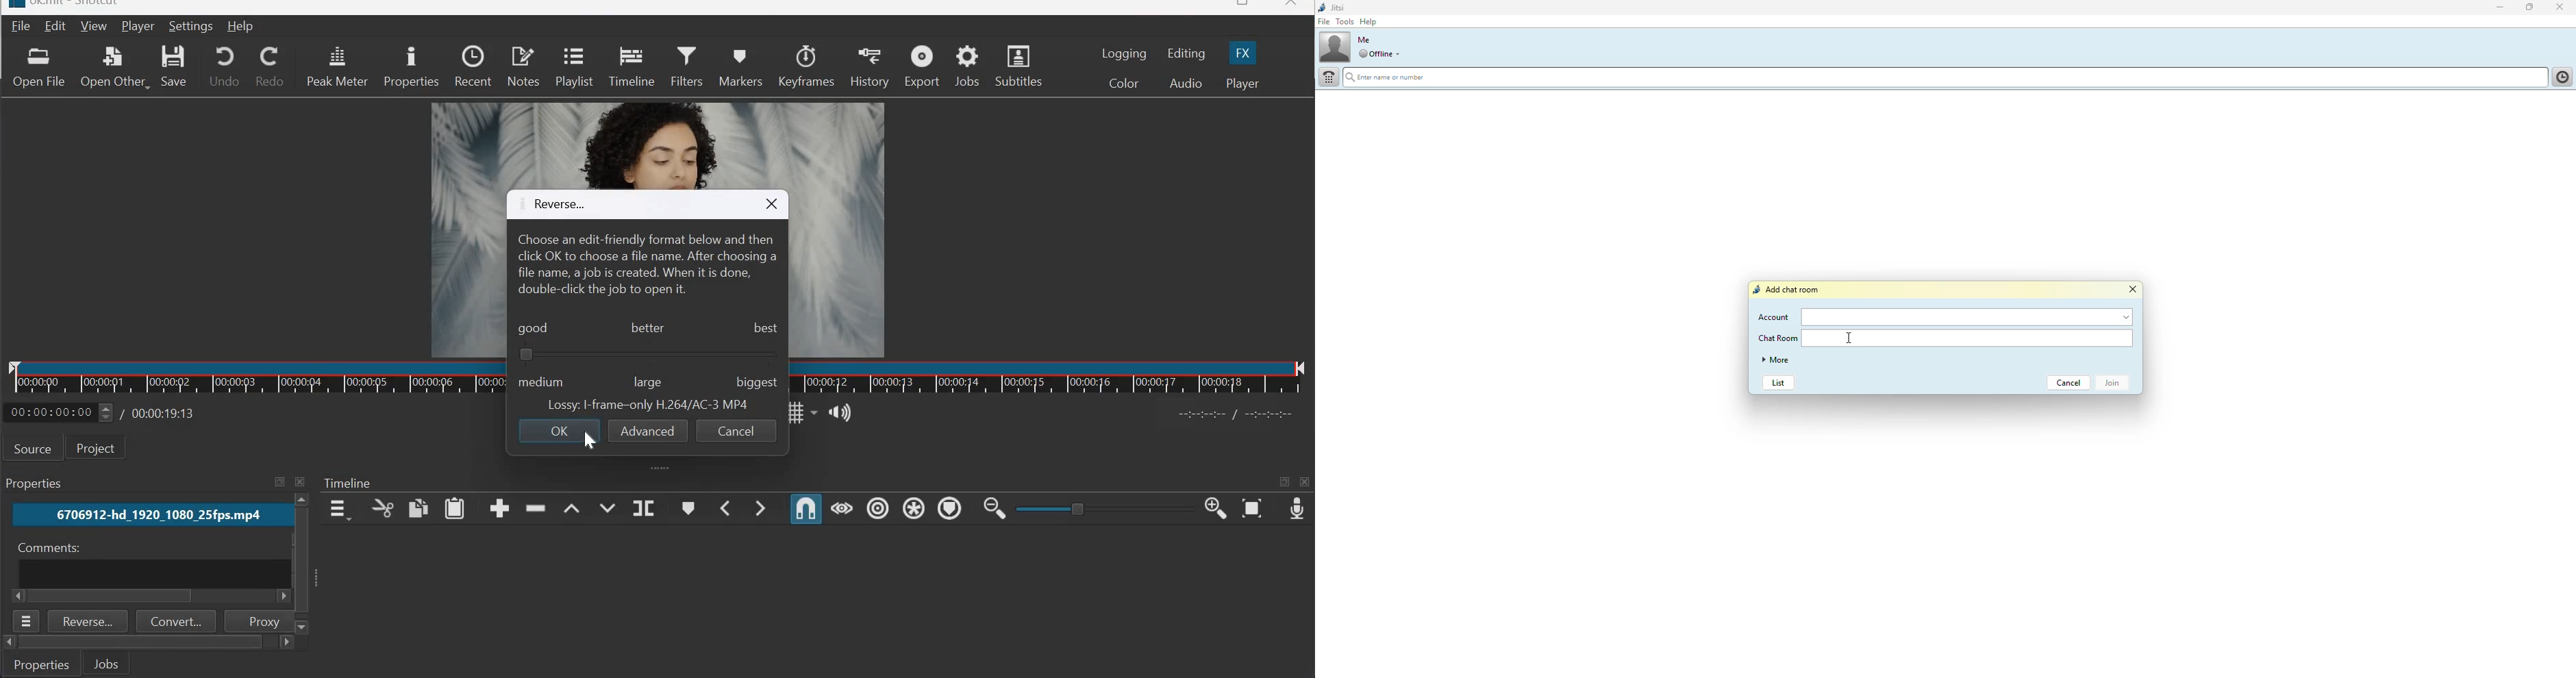 This screenshot has height=700, width=2576. I want to click on options, so click(27, 621).